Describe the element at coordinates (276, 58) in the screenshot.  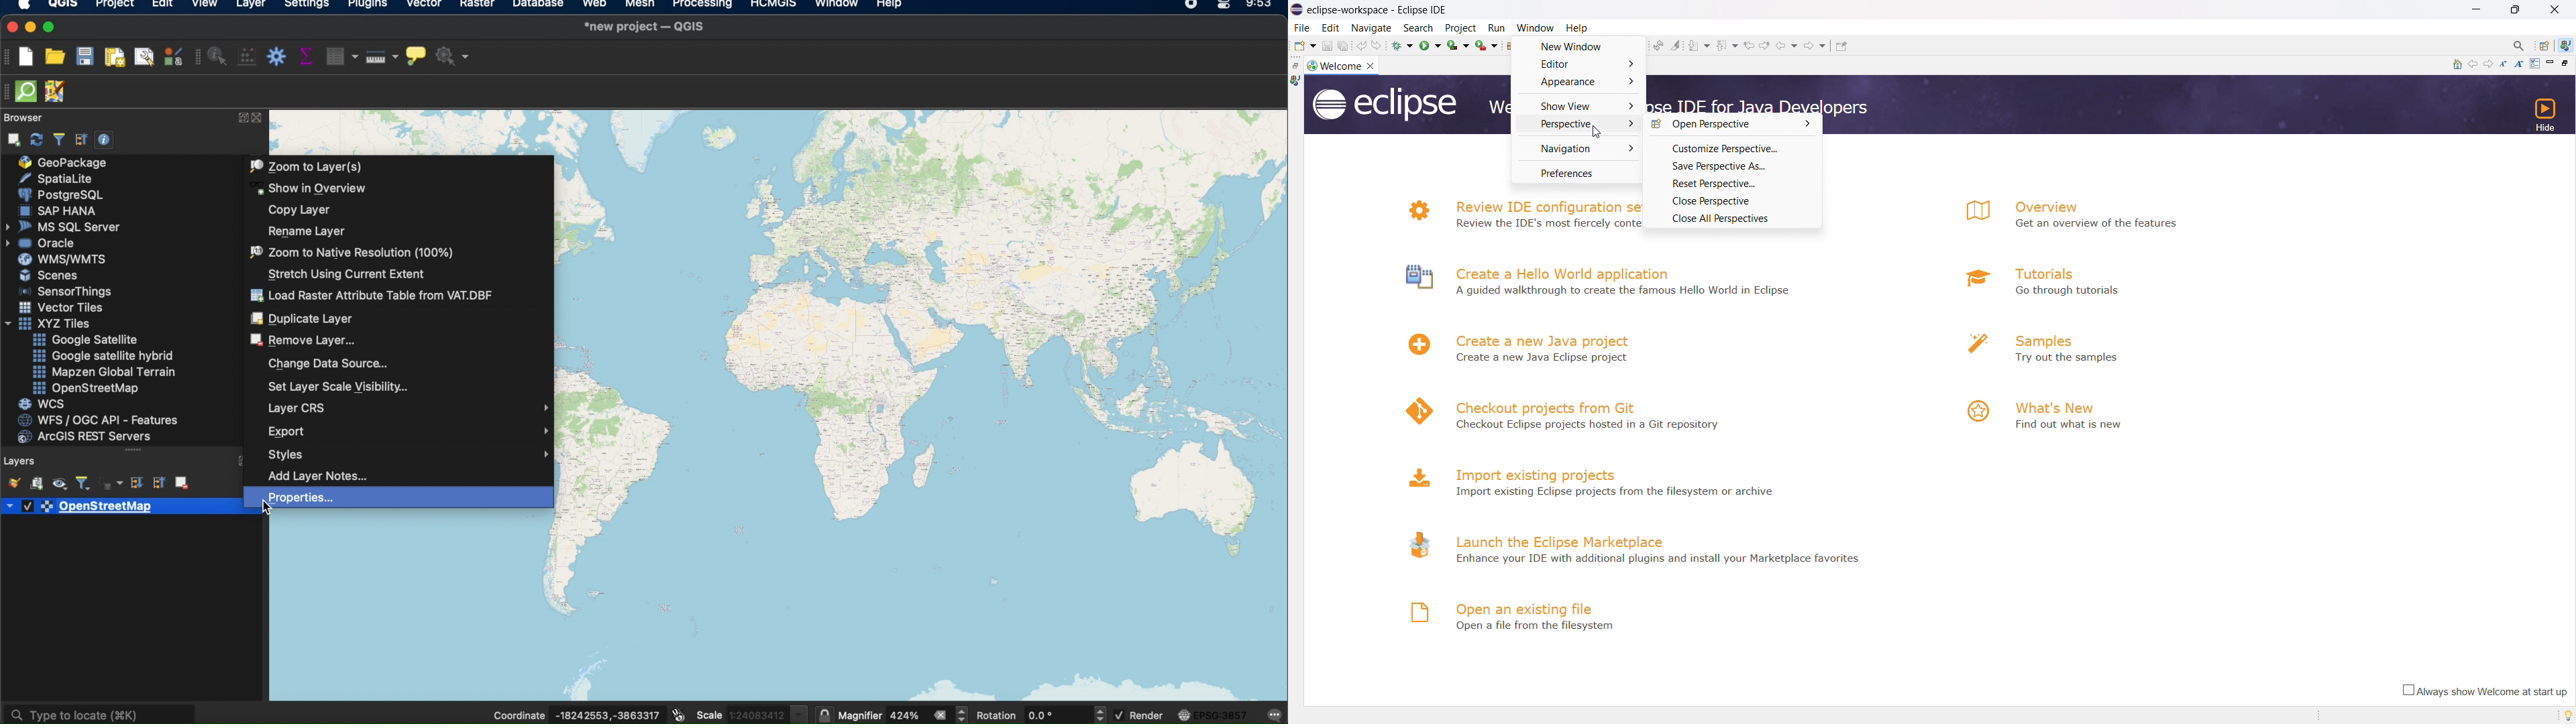
I see `toolbox` at that location.